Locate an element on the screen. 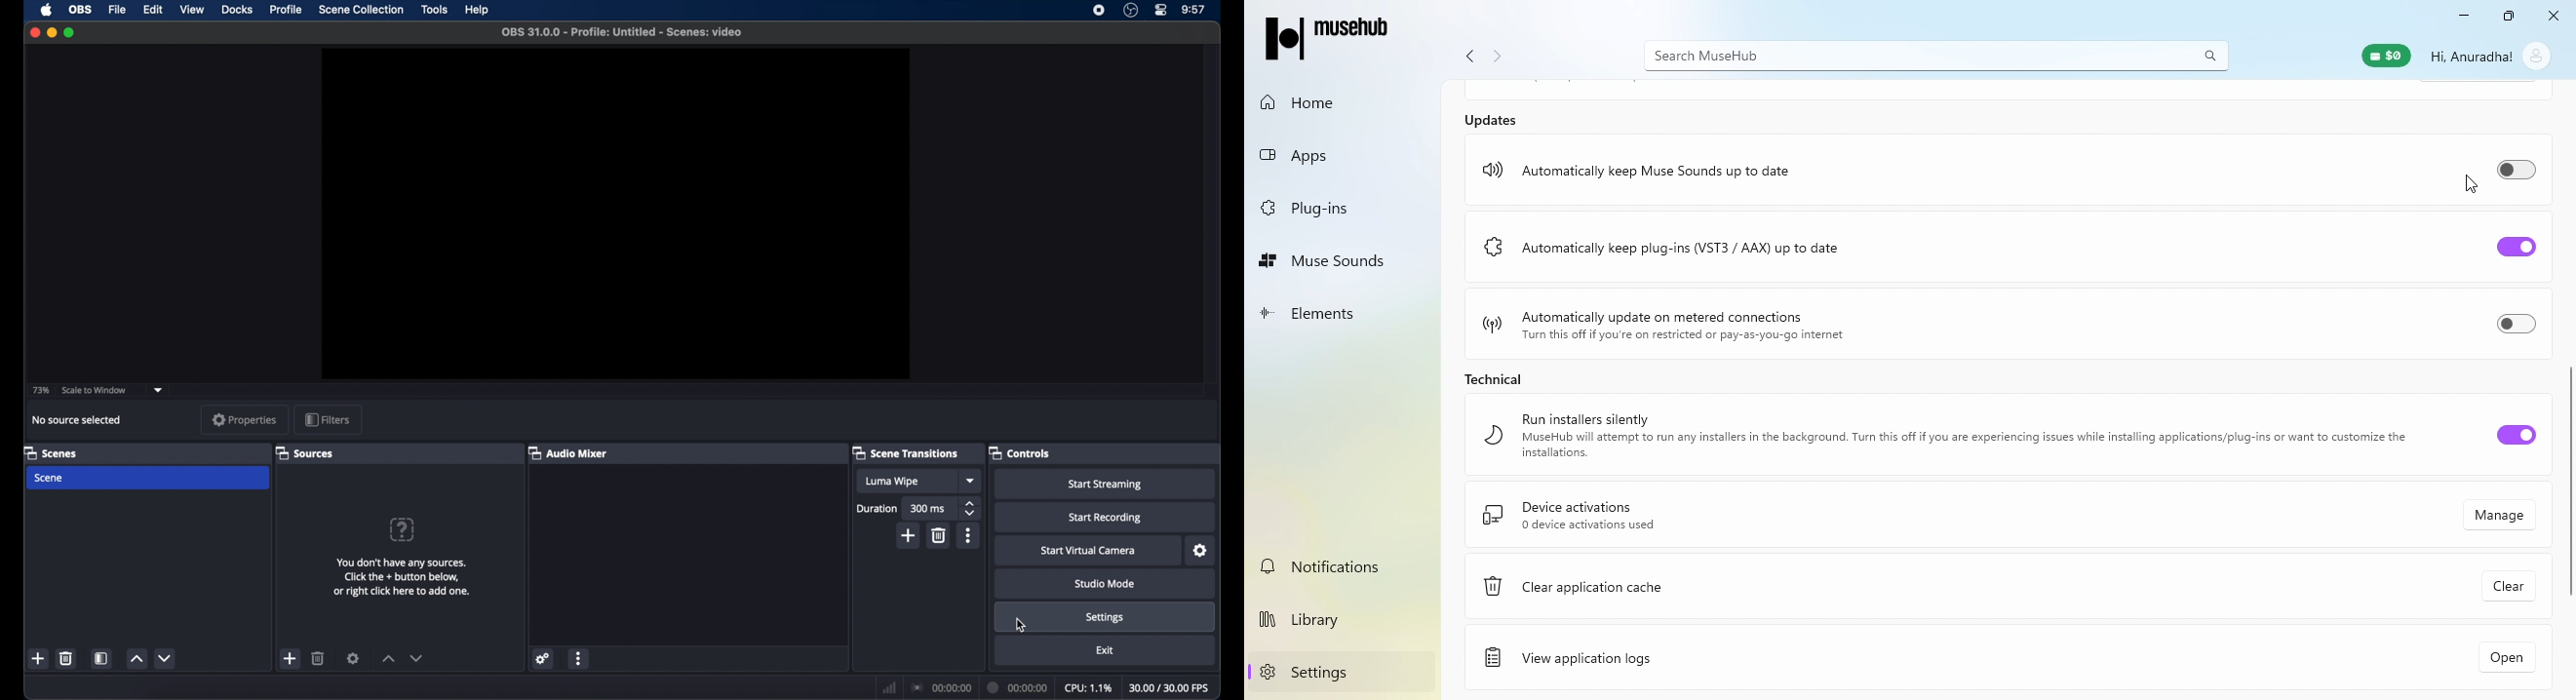 This screenshot has width=2576, height=700. increment is located at coordinates (136, 659).